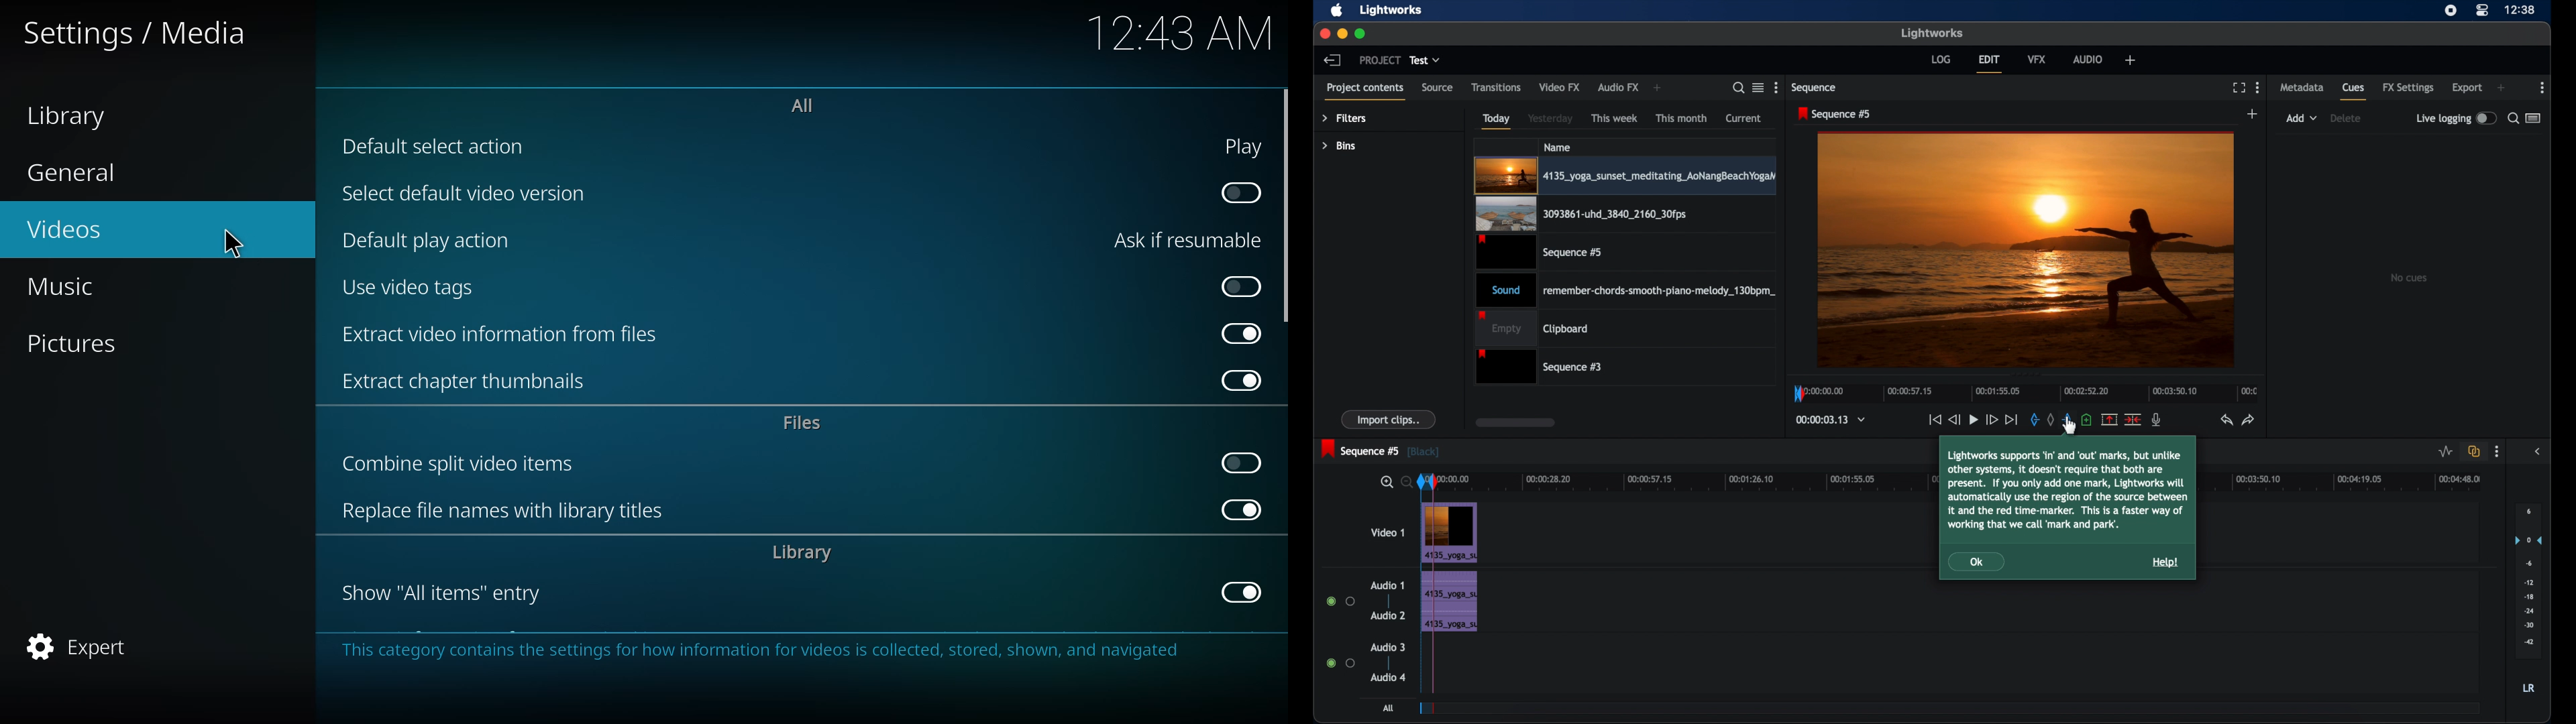 The height and width of the screenshot is (728, 2576). I want to click on undo, so click(2226, 420).